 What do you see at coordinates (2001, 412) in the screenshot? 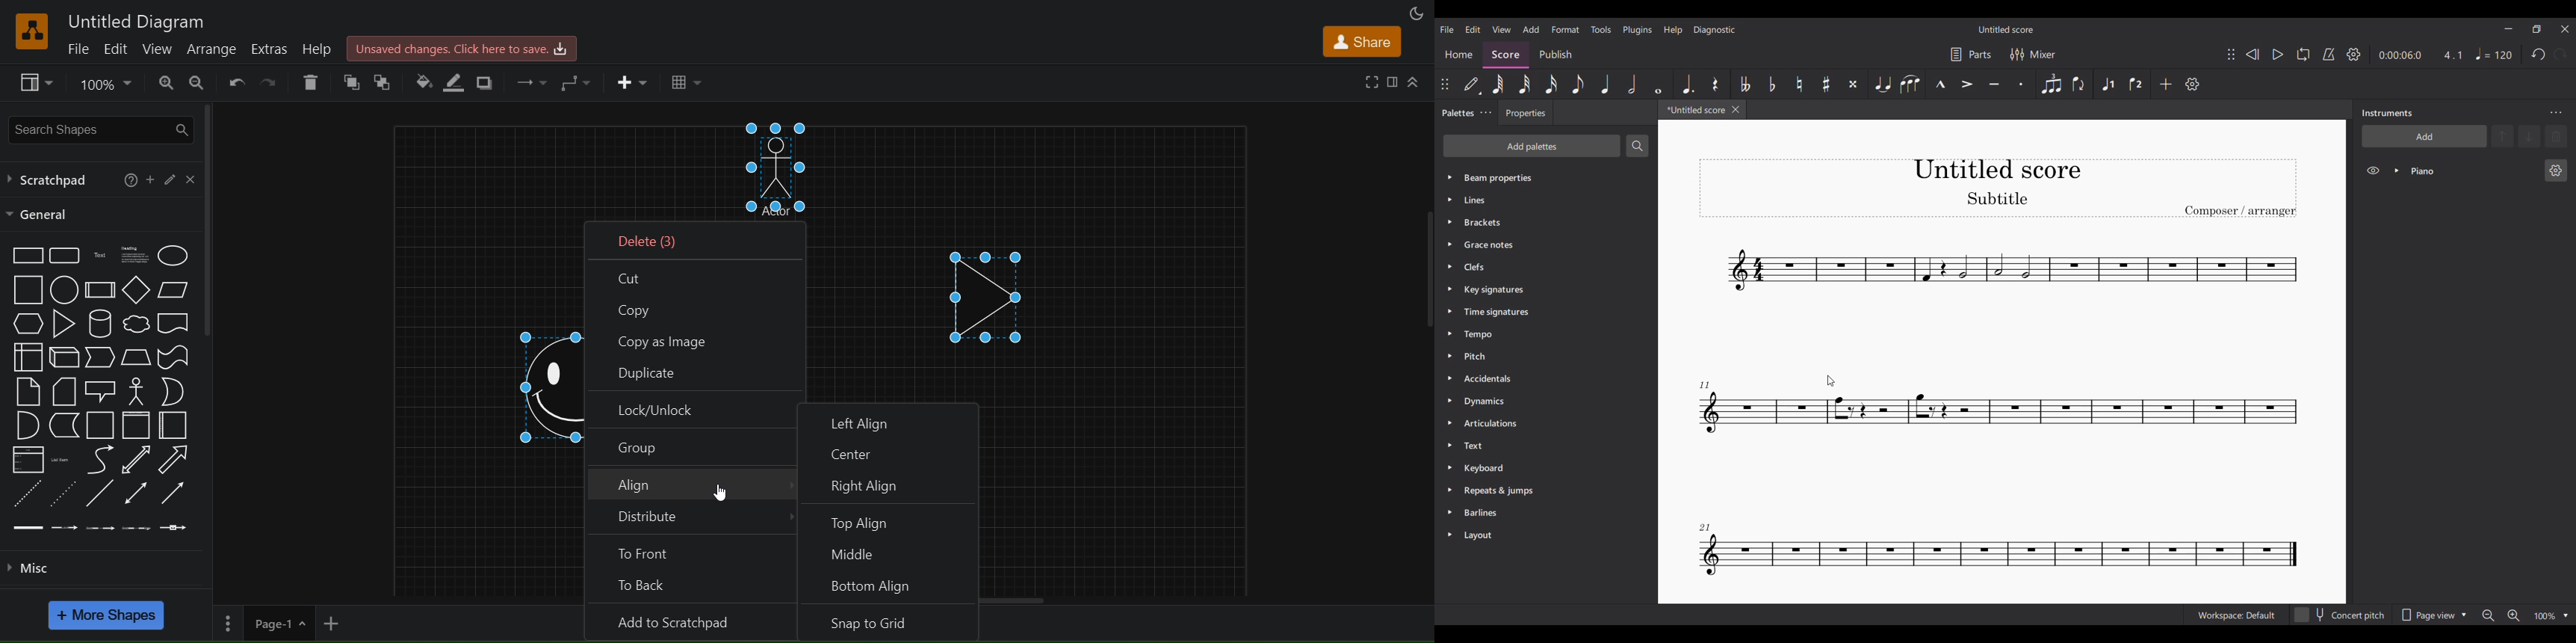
I see `Current score` at bounding box center [2001, 412].